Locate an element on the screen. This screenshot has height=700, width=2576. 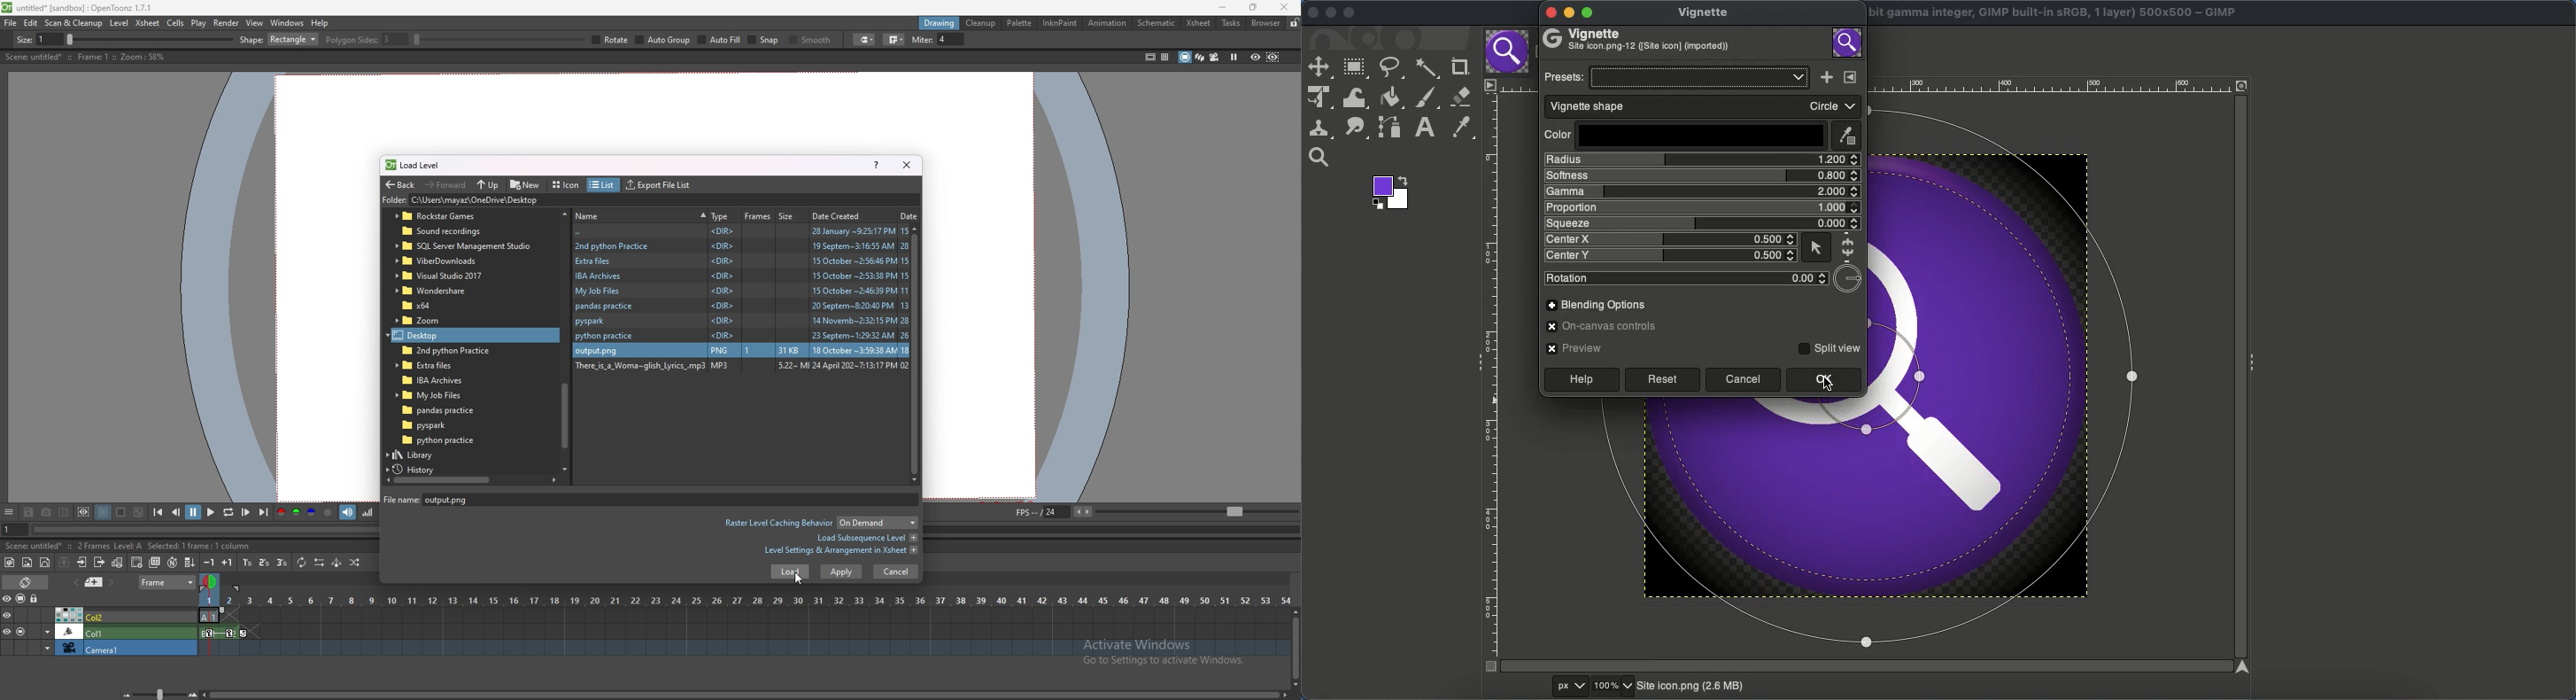
Radius is located at coordinates (1701, 159).